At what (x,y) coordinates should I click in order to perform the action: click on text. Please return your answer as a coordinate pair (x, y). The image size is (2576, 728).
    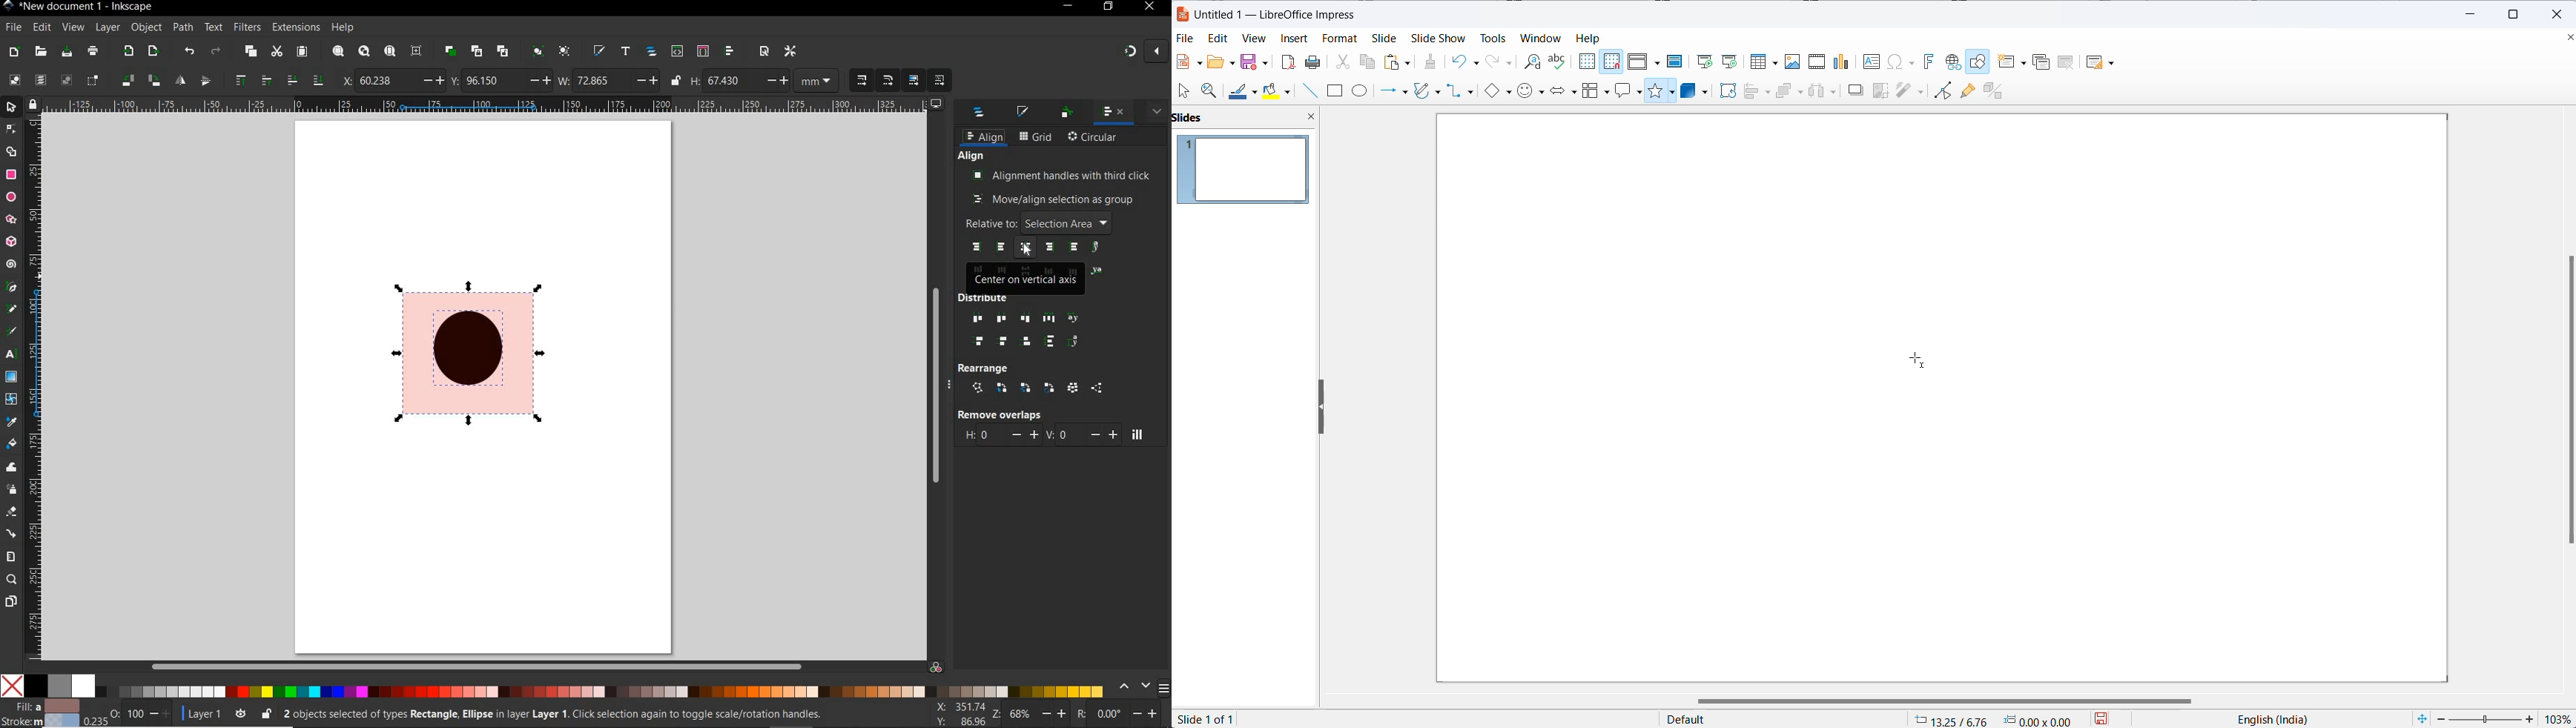
    Looking at the image, I should click on (214, 27).